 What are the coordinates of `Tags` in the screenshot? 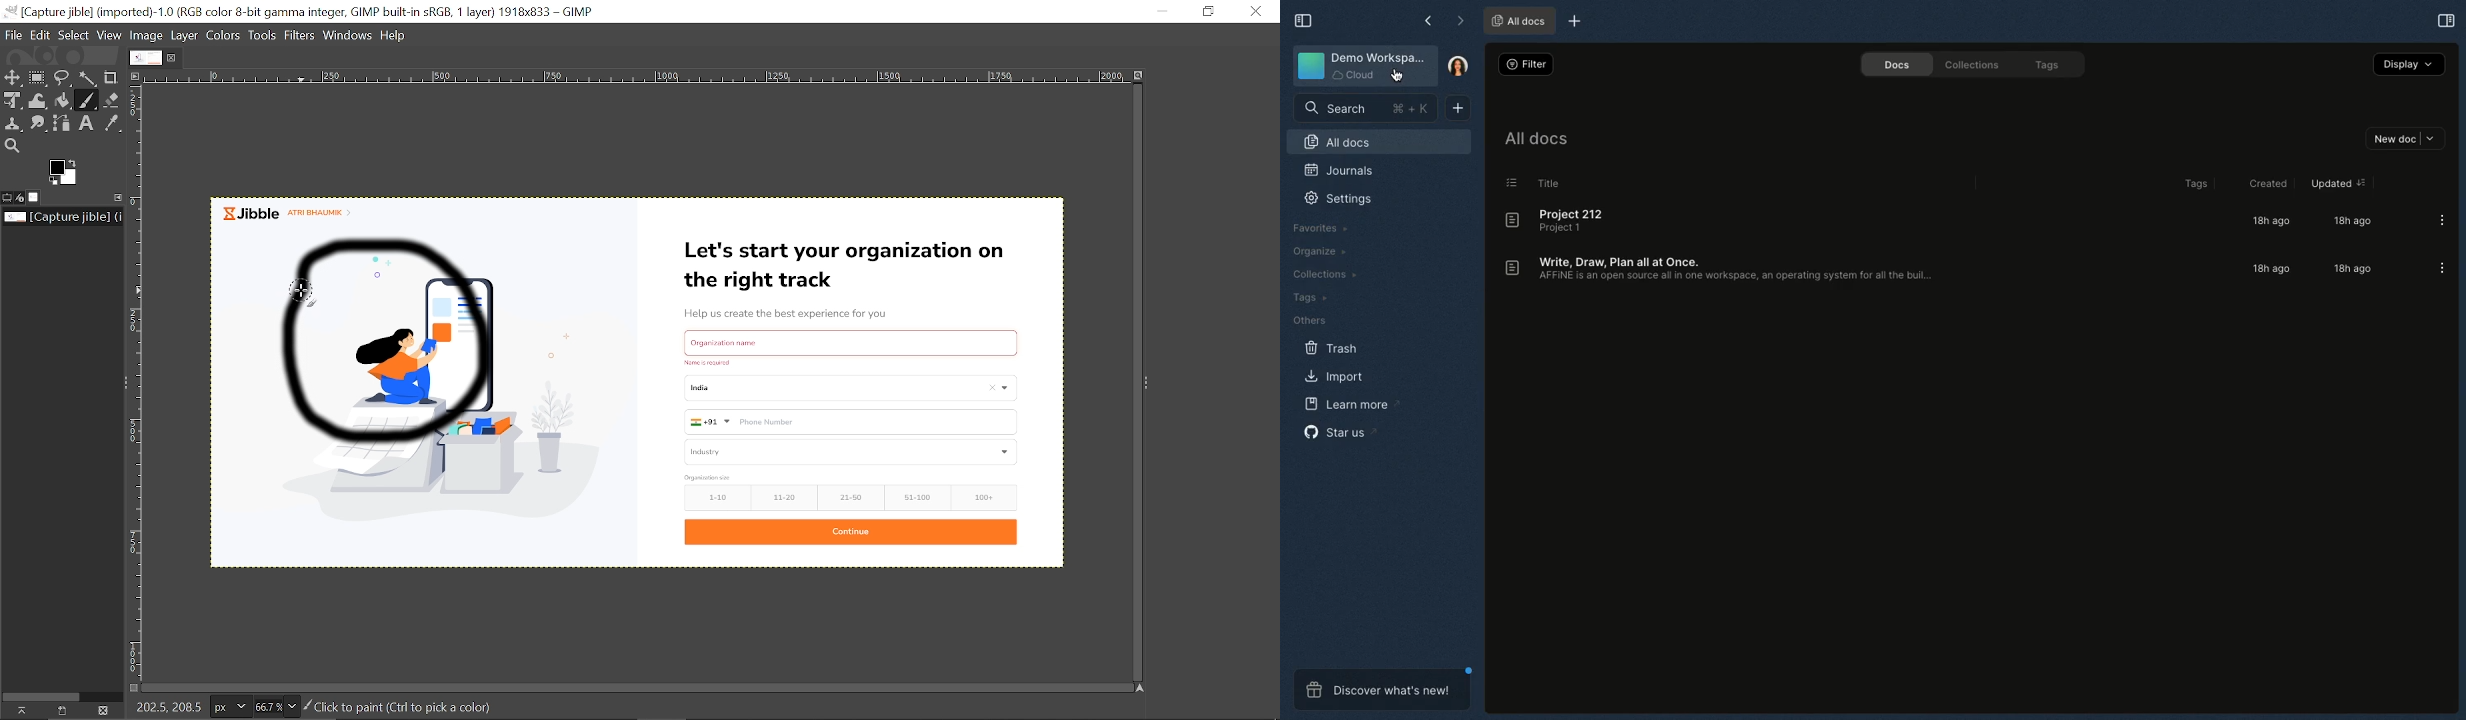 It's located at (2190, 184).